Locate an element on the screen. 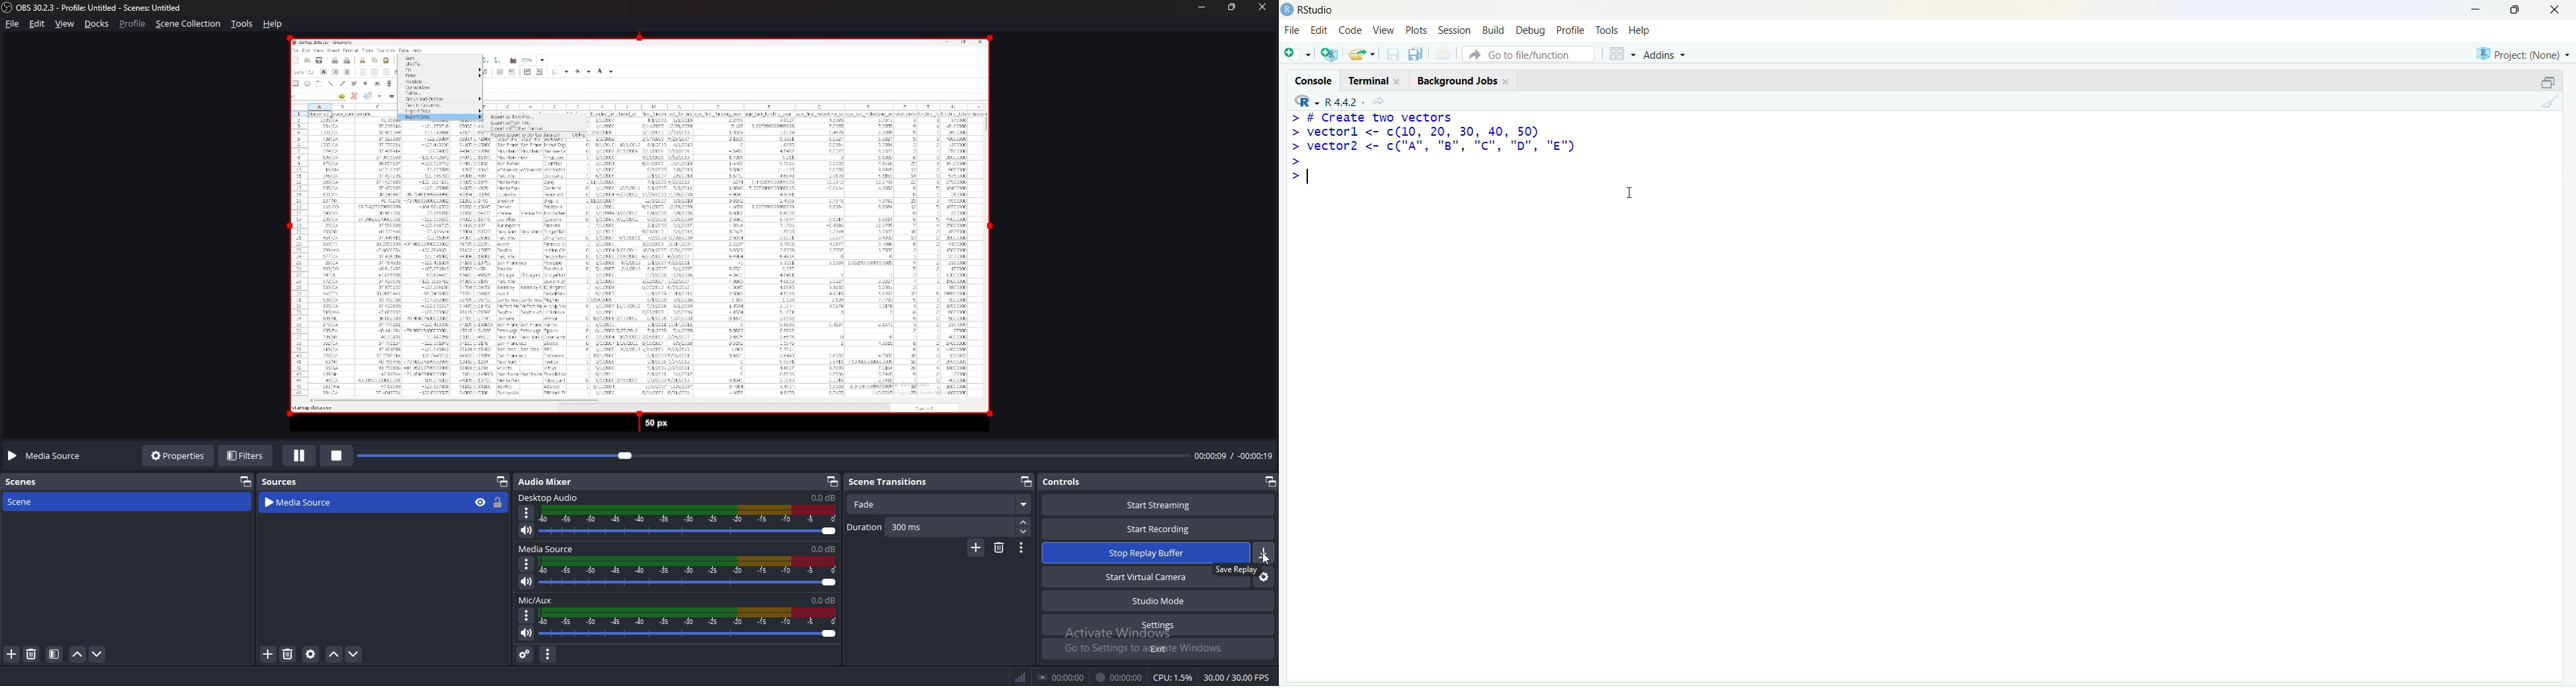  move source up is located at coordinates (335, 654).